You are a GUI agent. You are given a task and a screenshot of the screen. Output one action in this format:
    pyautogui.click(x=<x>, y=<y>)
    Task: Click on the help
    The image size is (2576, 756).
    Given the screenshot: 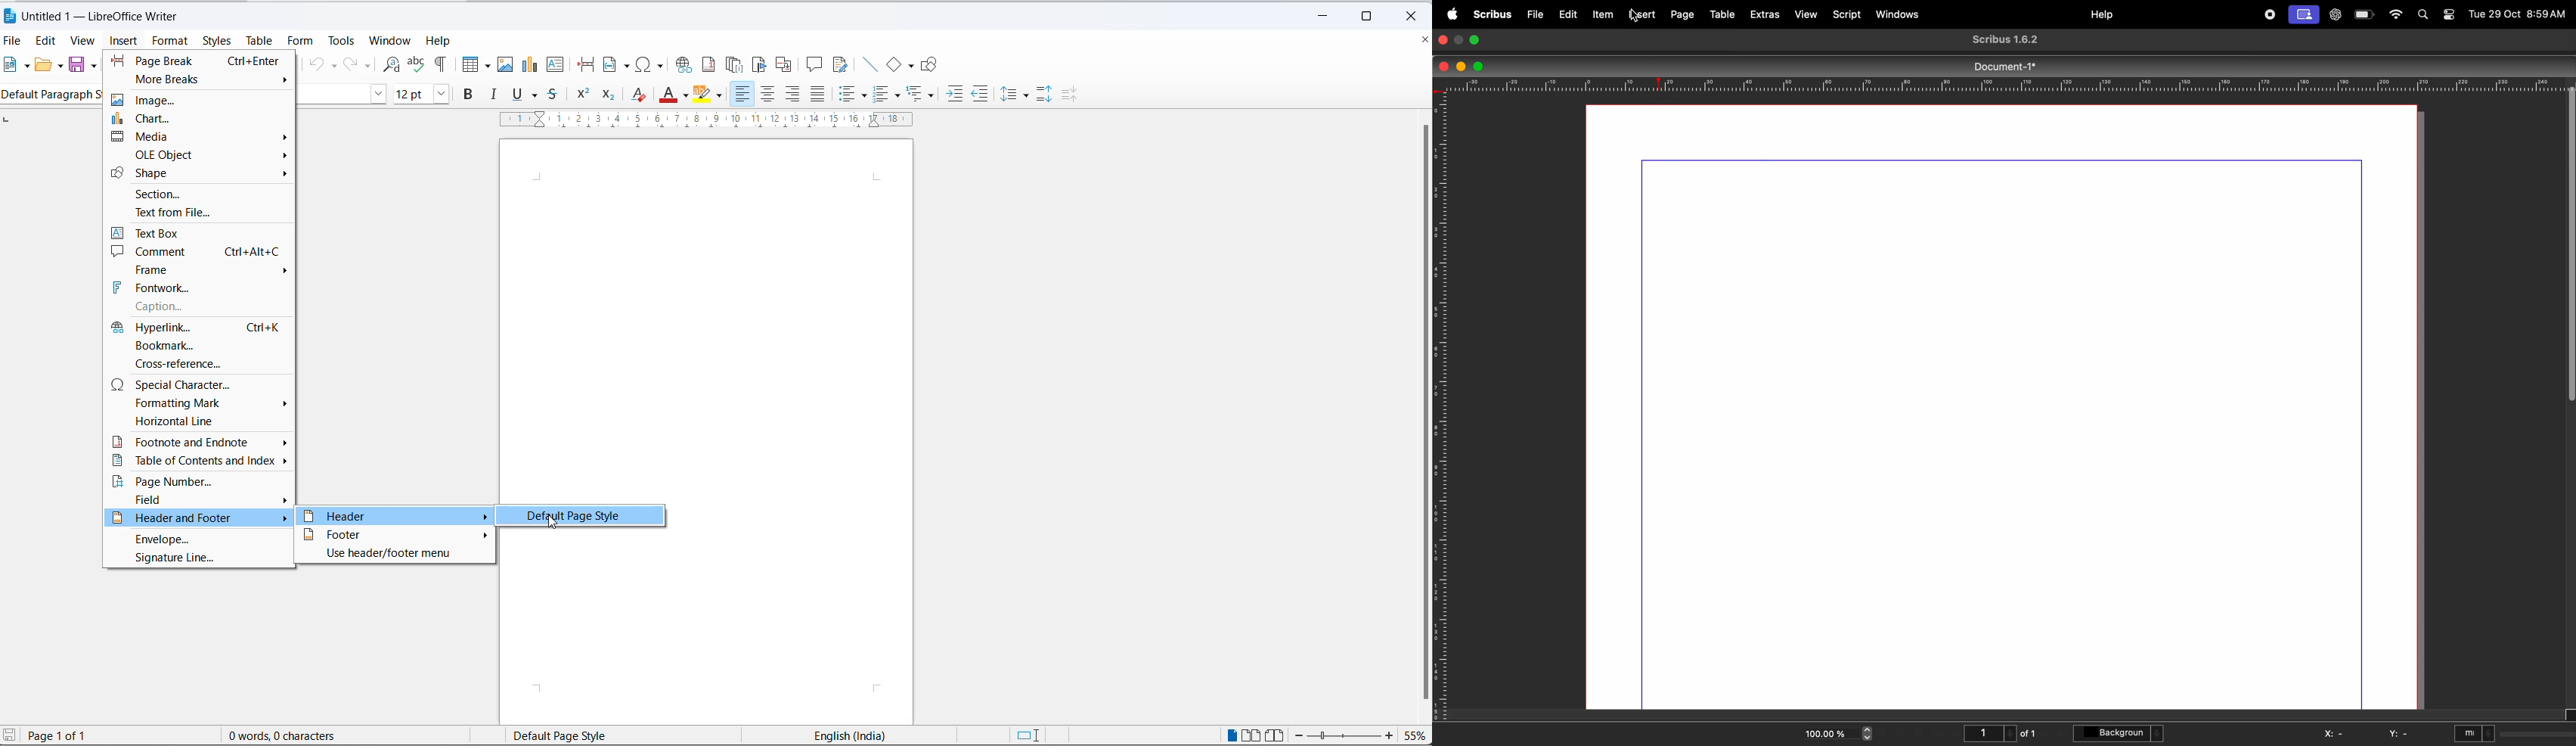 What is the action you would take?
    pyautogui.click(x=441, y=40)
    